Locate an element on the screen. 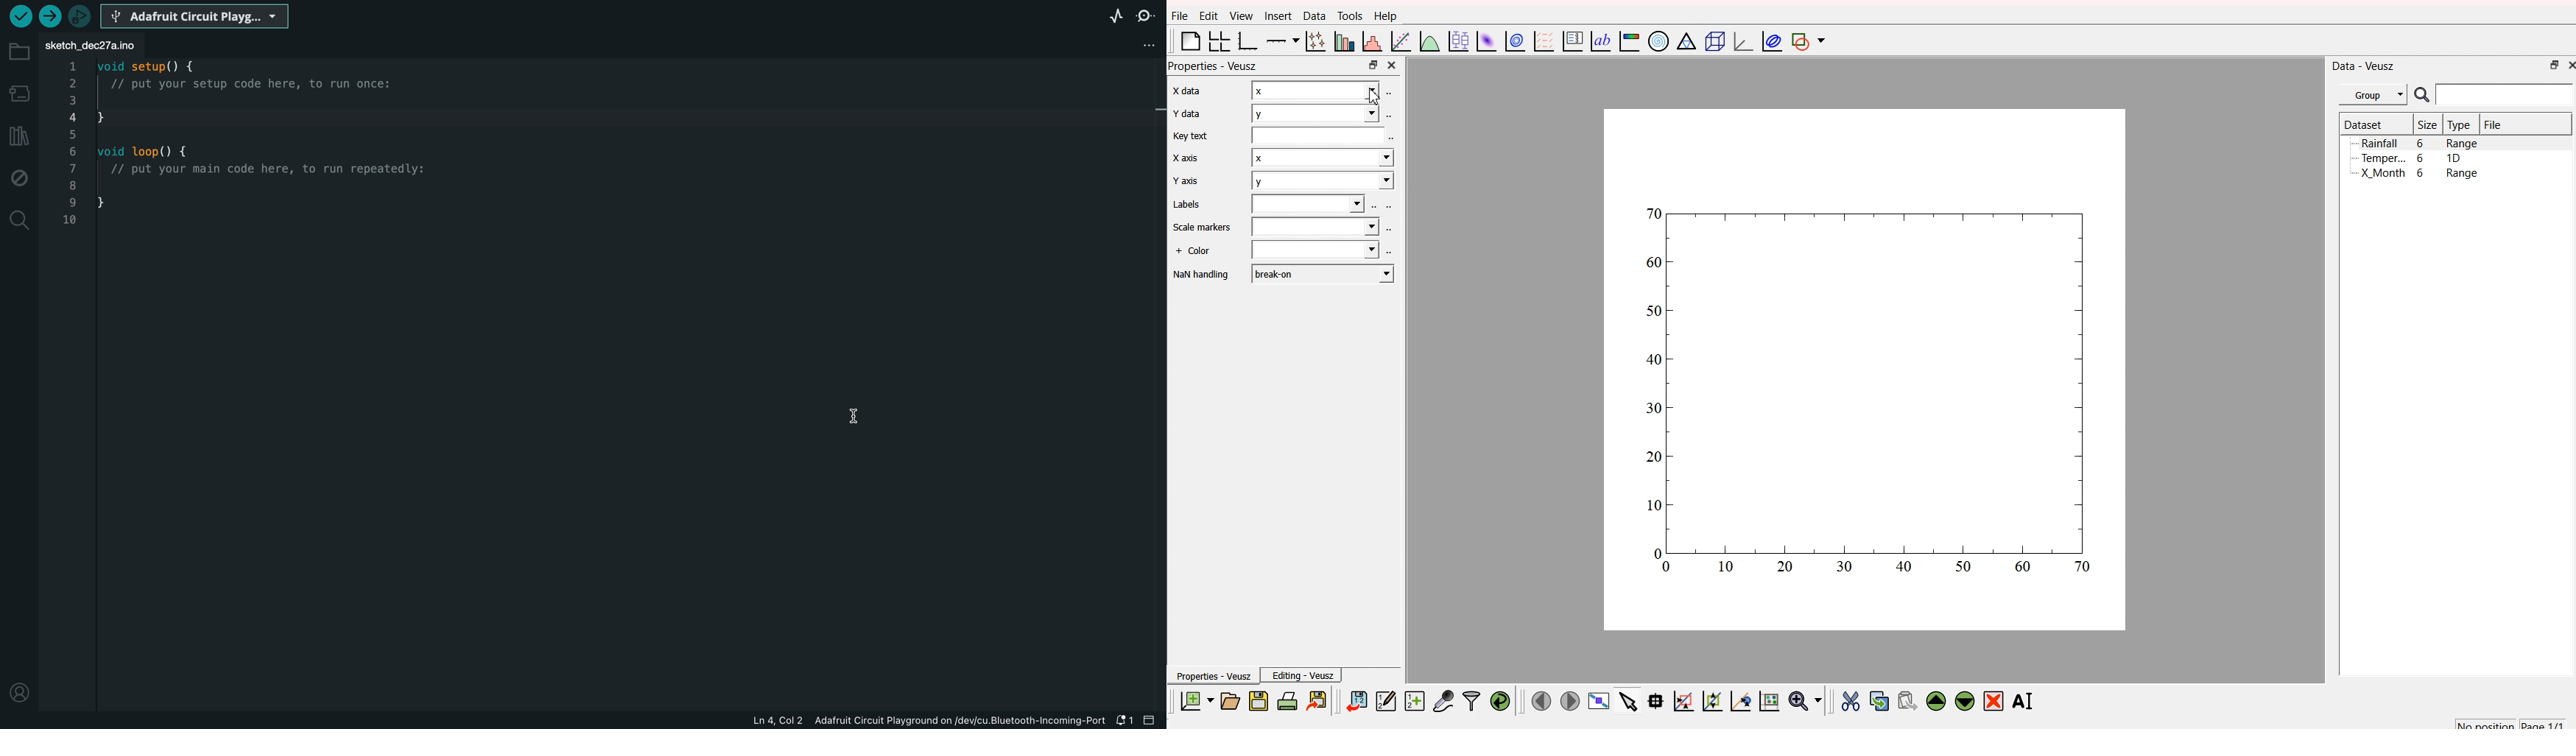 The height and width of the screenshot is (756, 2576). new document is located at coordinates (1196, 702).